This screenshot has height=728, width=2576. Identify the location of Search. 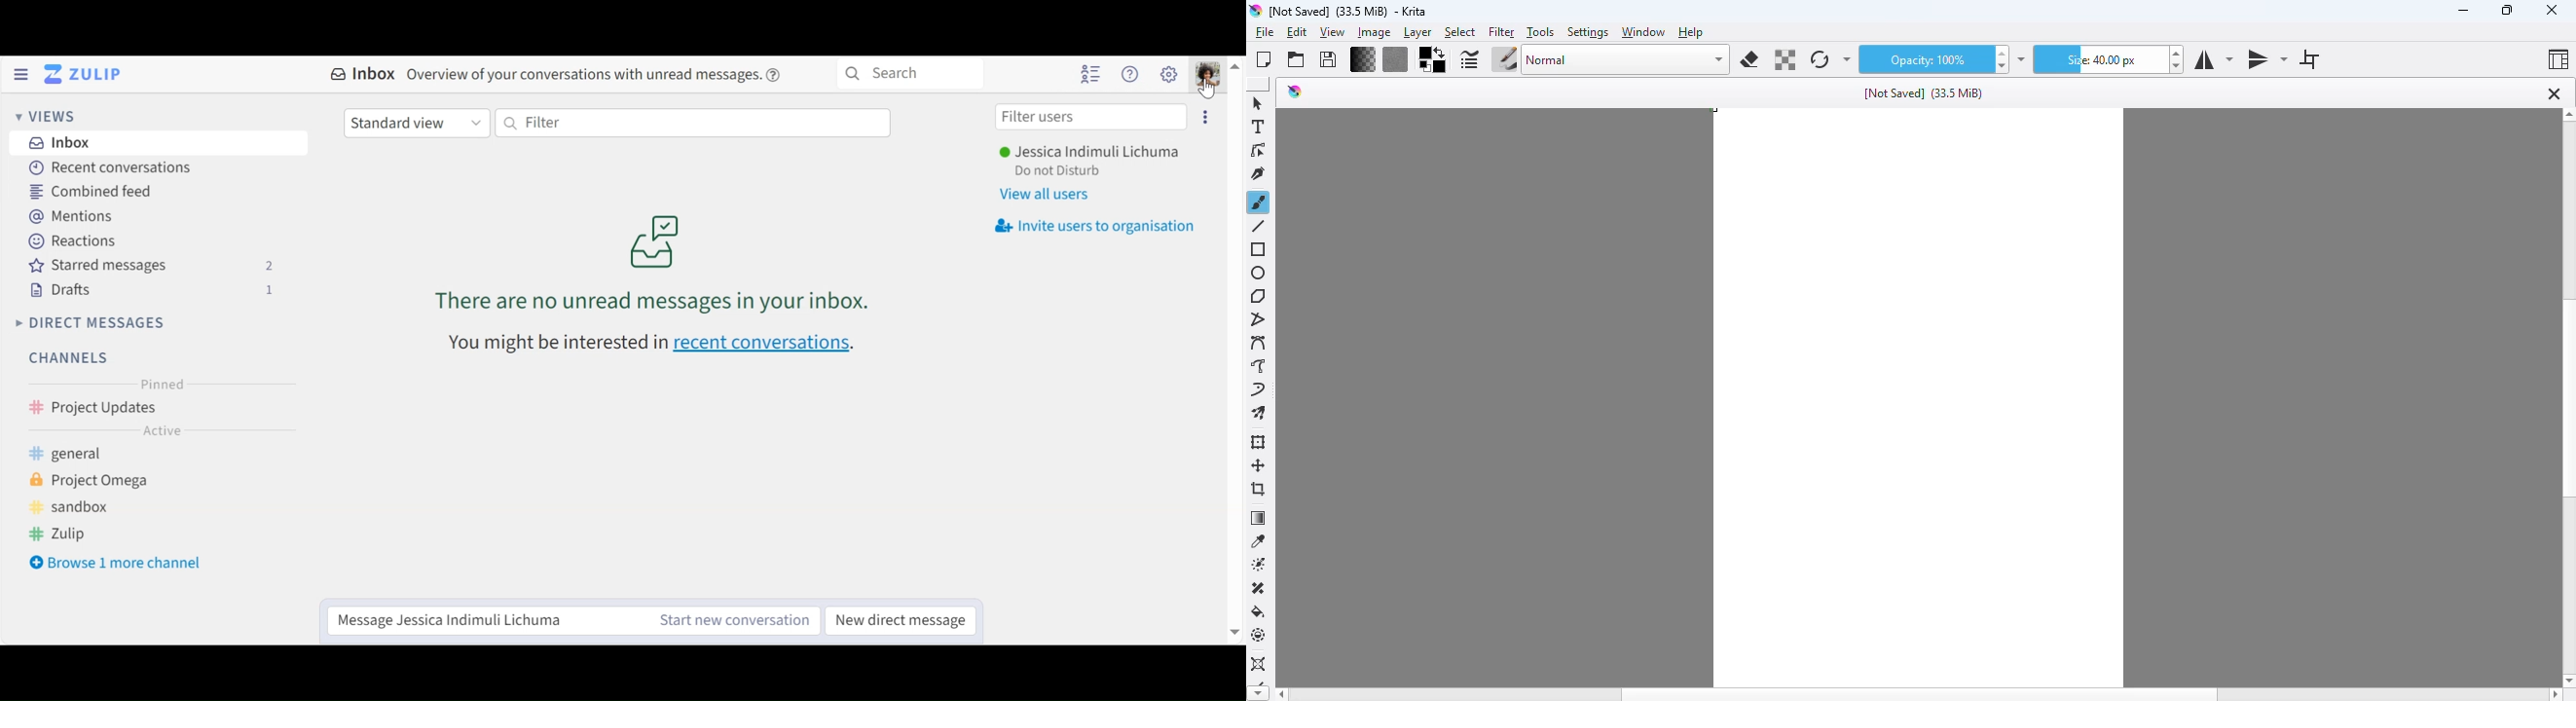
(912, 75).